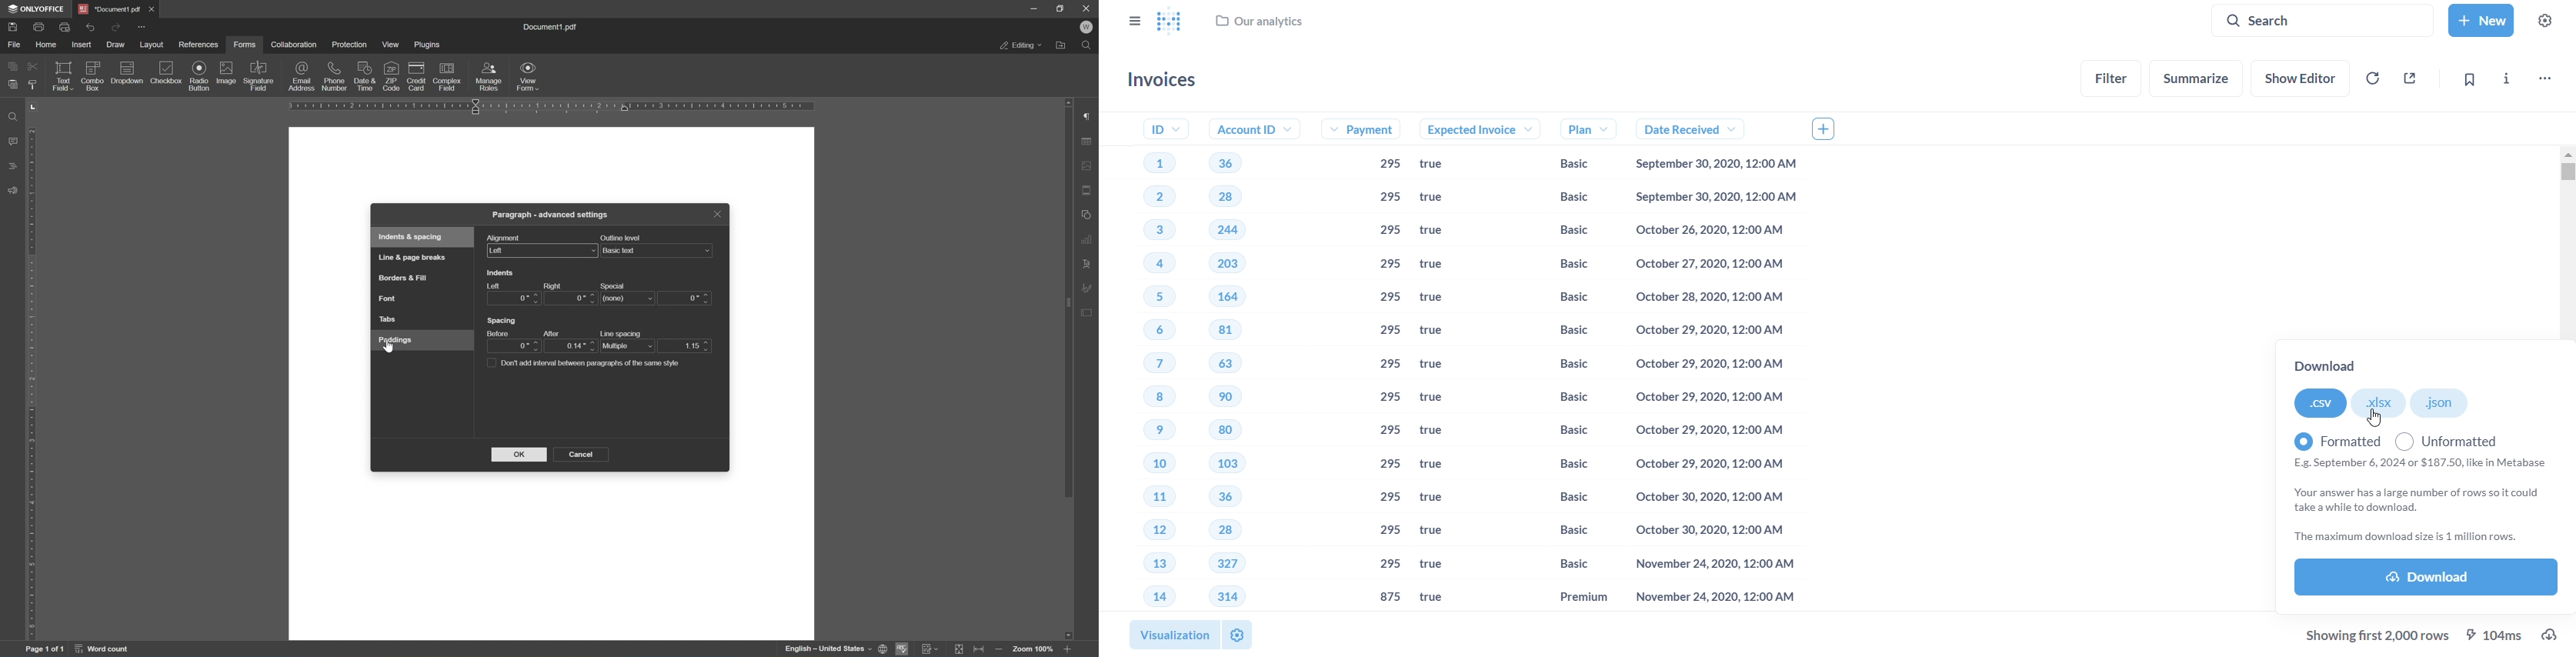 The width and height of the screenshot is (2576, 672). What do you see at coordinates (901, 649) in the screenshot?
I see `spell checking` at bounding box center [901, 649].